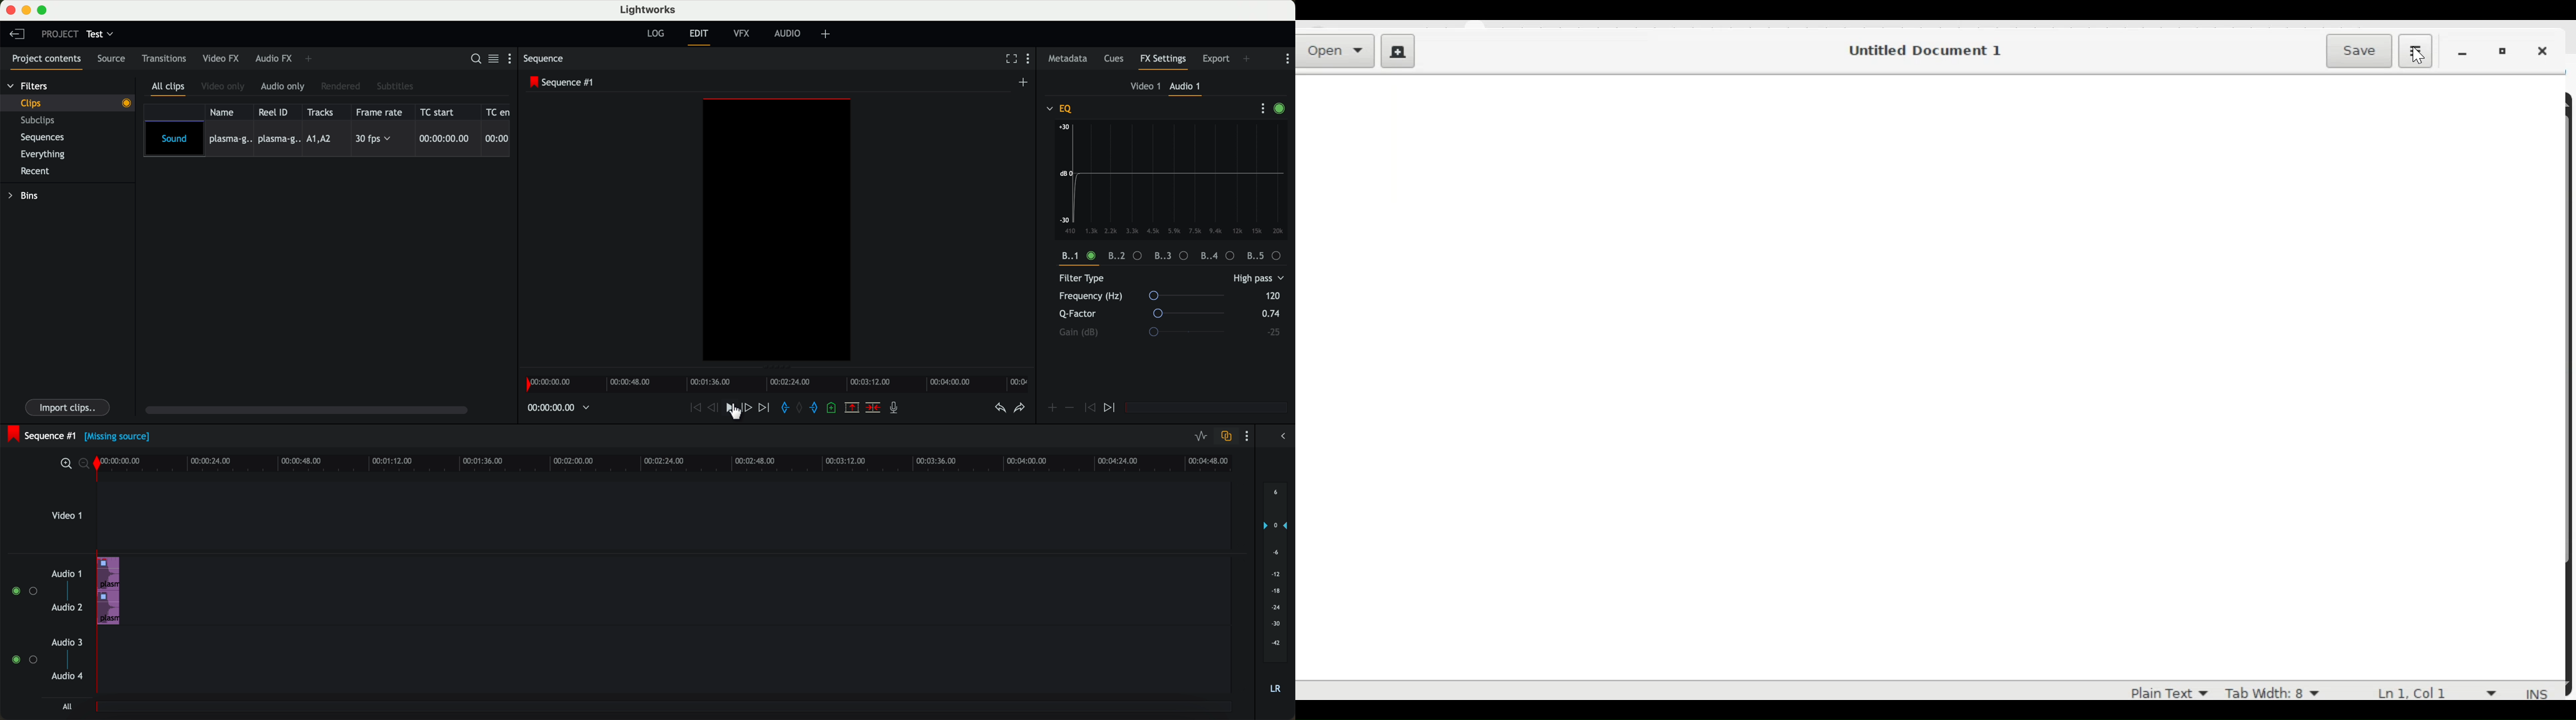 This screenshot has width=2576, height=728. I want to click on -25, so click(1274, 332).